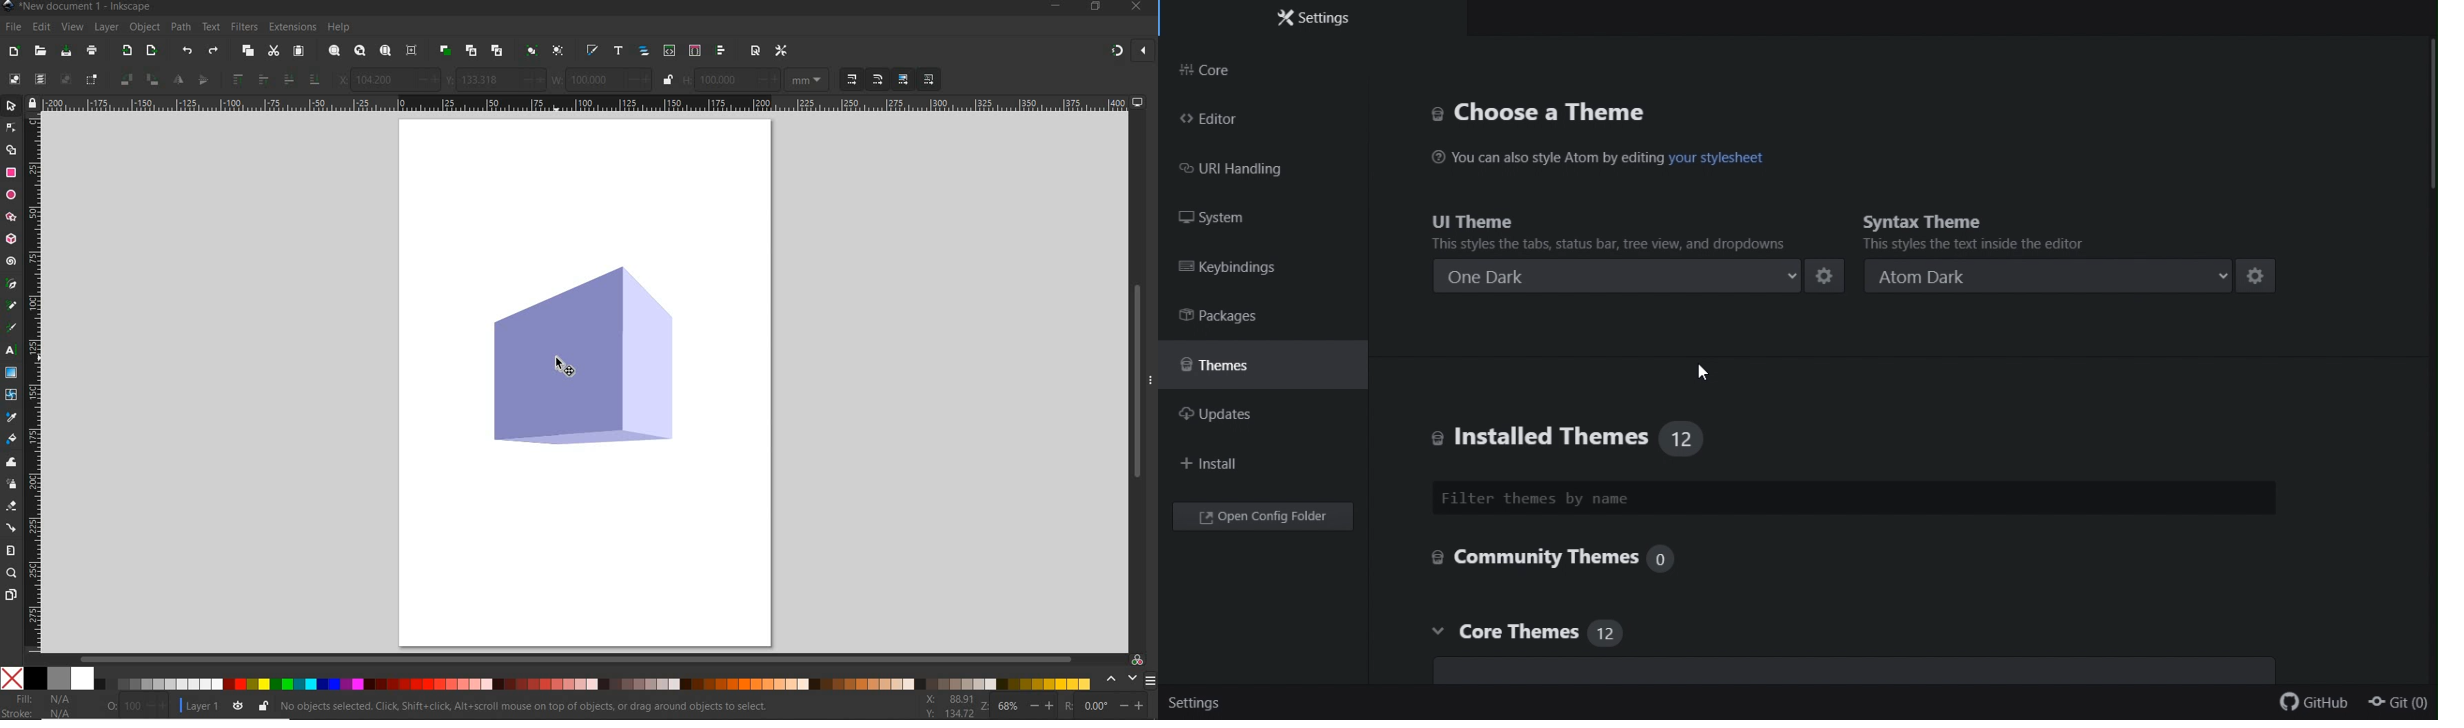 The width and height of the screenshot is (2464, 728). What do you see at coordinates (412, 50) in the screenshot?
I see `ZOOM CENTER PAGE` at bounding box center [412, 50].